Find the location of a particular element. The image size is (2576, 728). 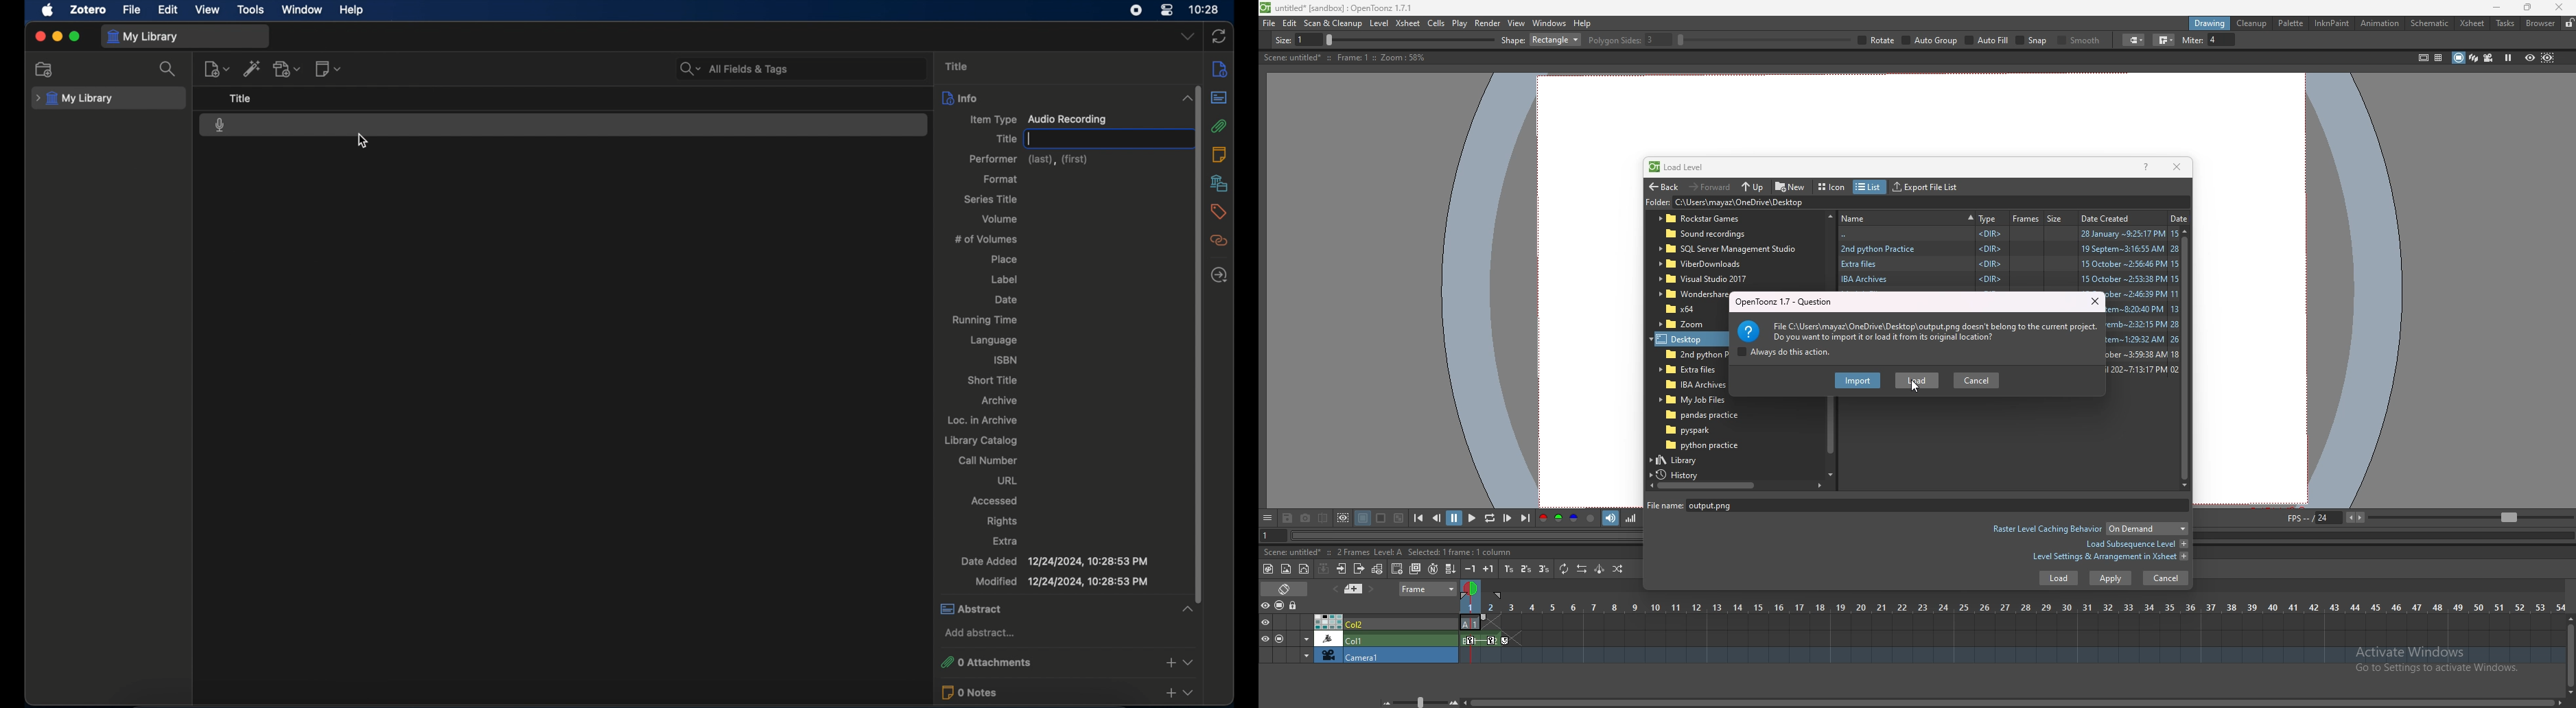

previous memo is located at coordinates (1333, 589).